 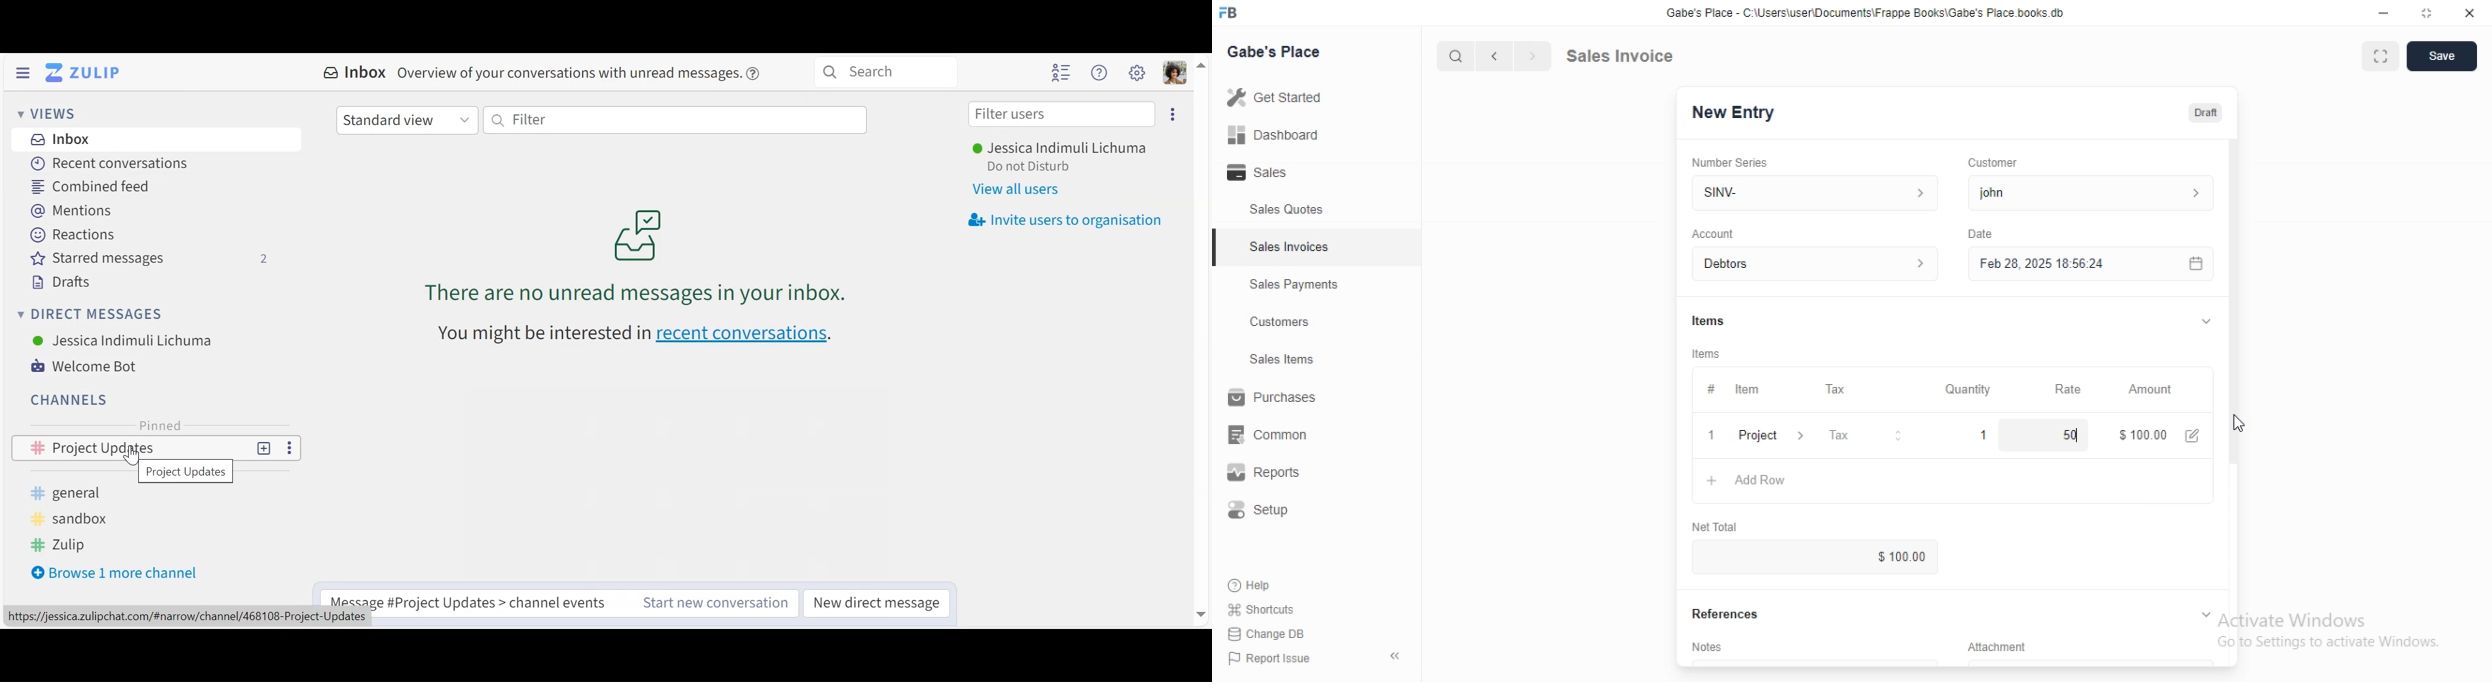 What do you see at coordinates (191, 618) in the screenshot?
I see `url` at bounding box center [191, 618].